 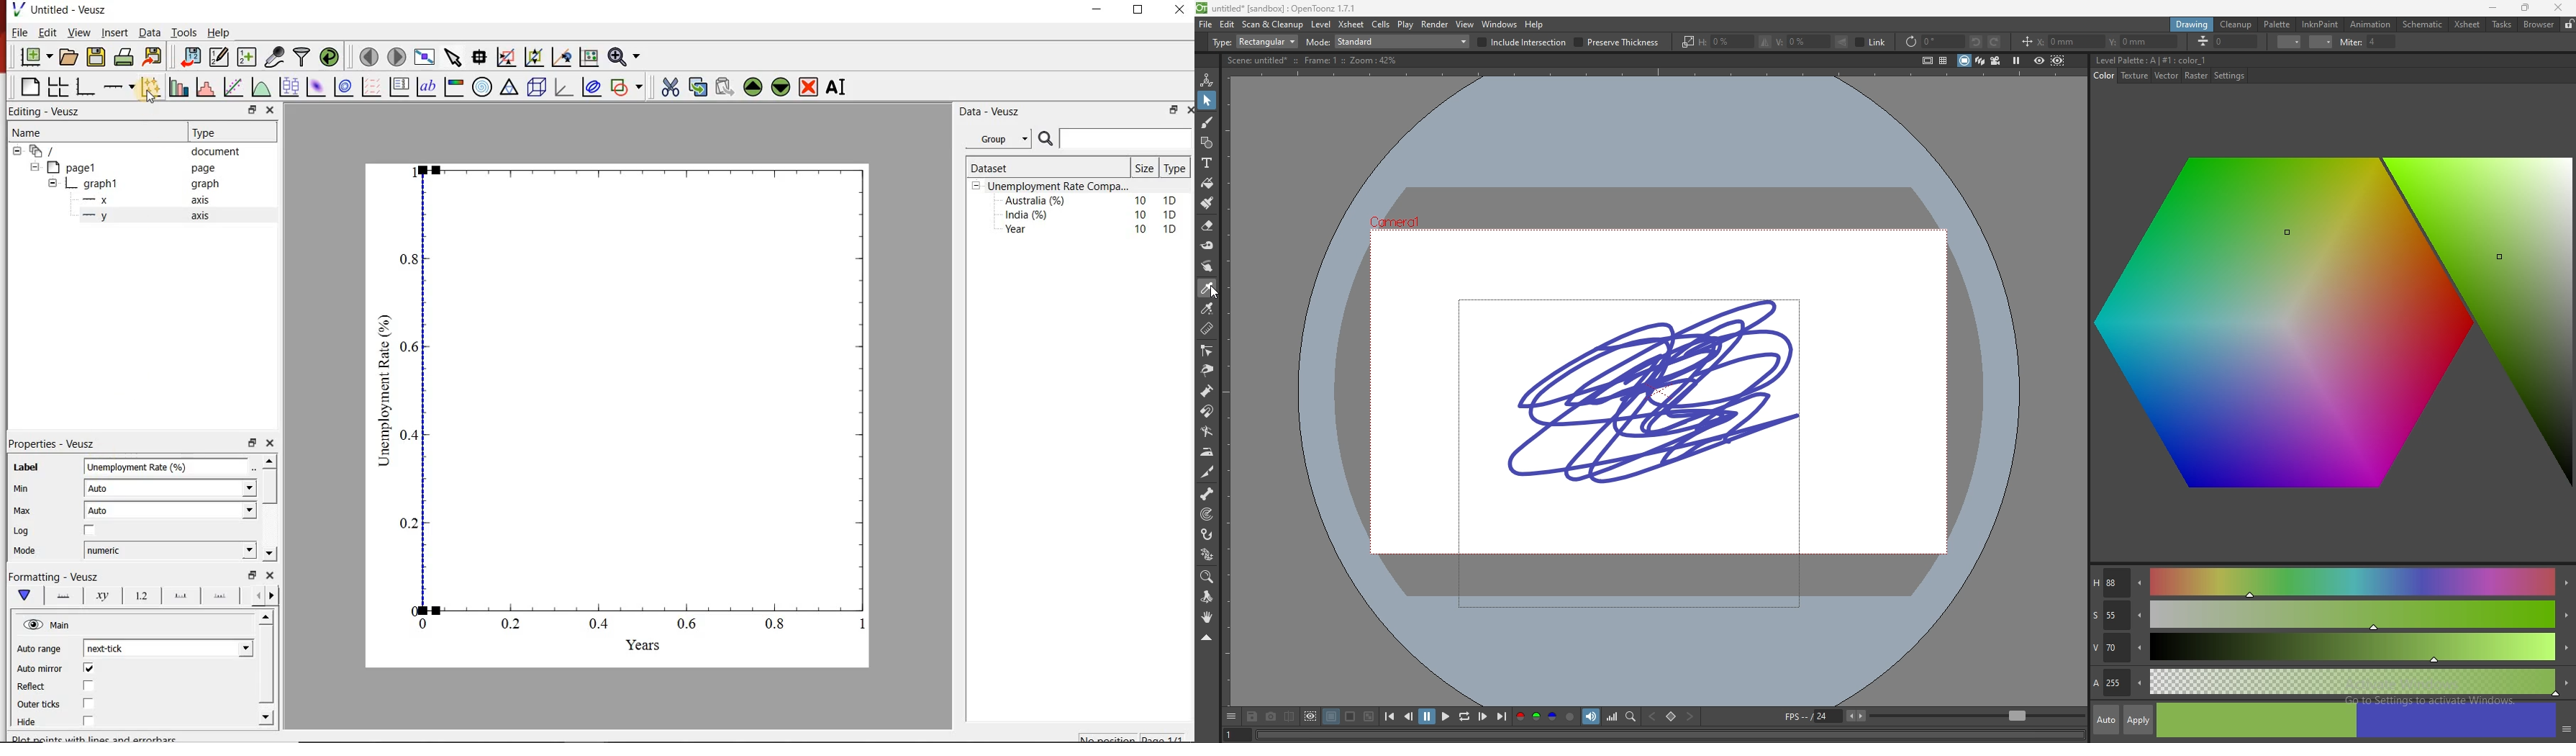 What do you see at coordinates (2371, 24) in the screenshot?
I see `animation` at bounding box center [2371, 24].